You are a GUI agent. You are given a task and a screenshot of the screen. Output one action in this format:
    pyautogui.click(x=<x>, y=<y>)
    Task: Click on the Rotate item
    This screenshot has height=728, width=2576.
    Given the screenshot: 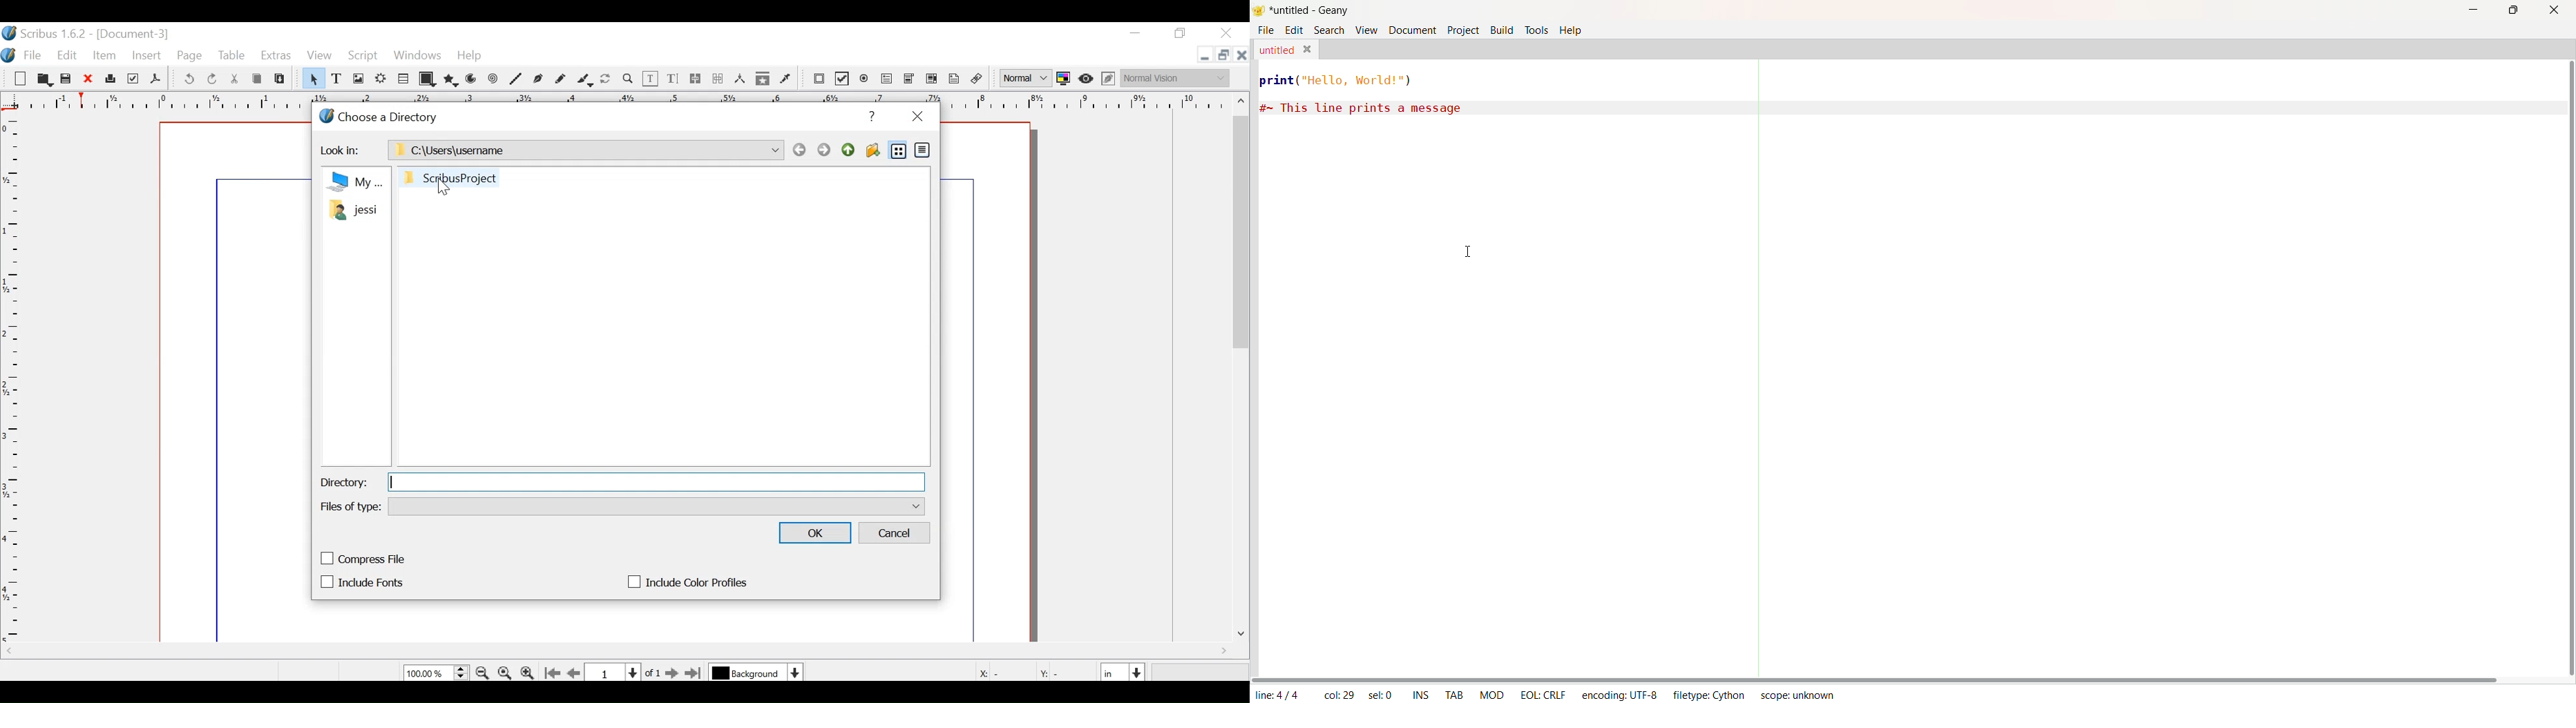 What is the action you would take?
    pyautogui.click(x=608, y=79)
    